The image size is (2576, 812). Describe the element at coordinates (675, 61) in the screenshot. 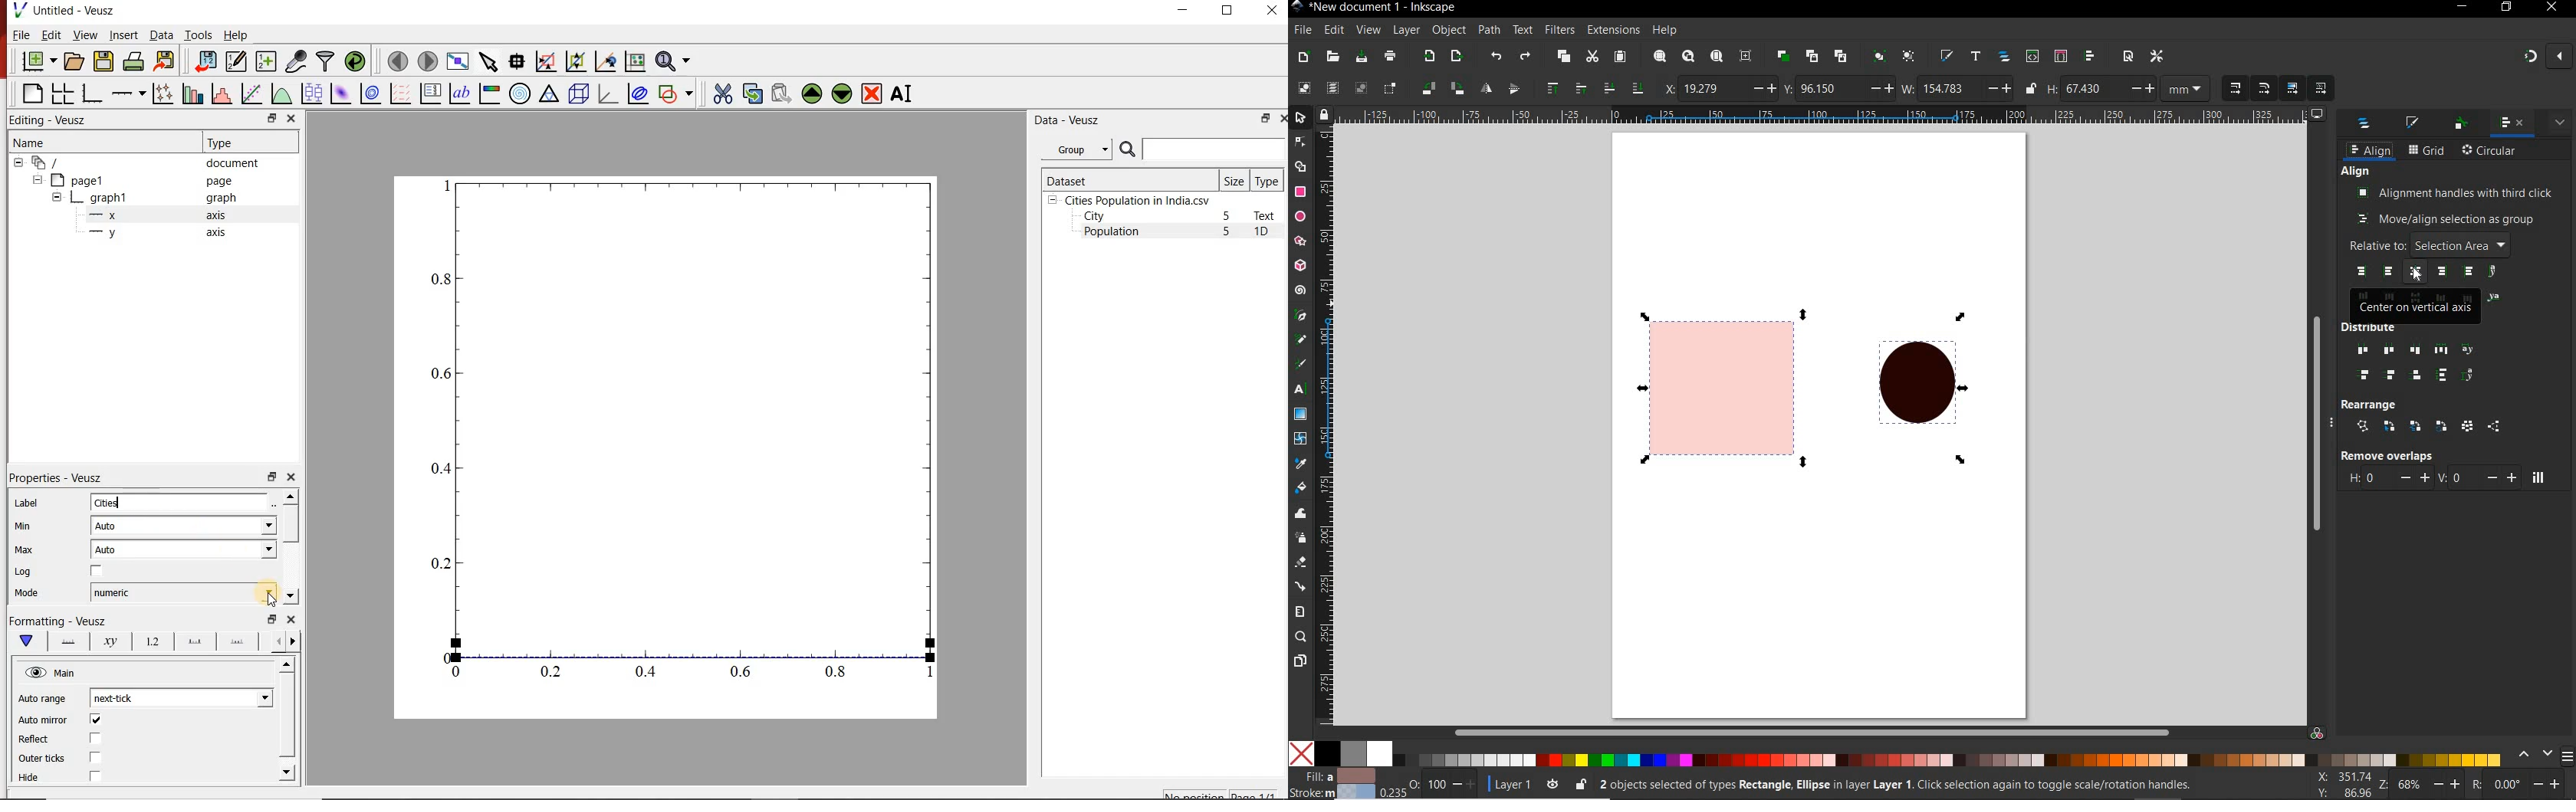

I see `zoom functions menu` at that location.